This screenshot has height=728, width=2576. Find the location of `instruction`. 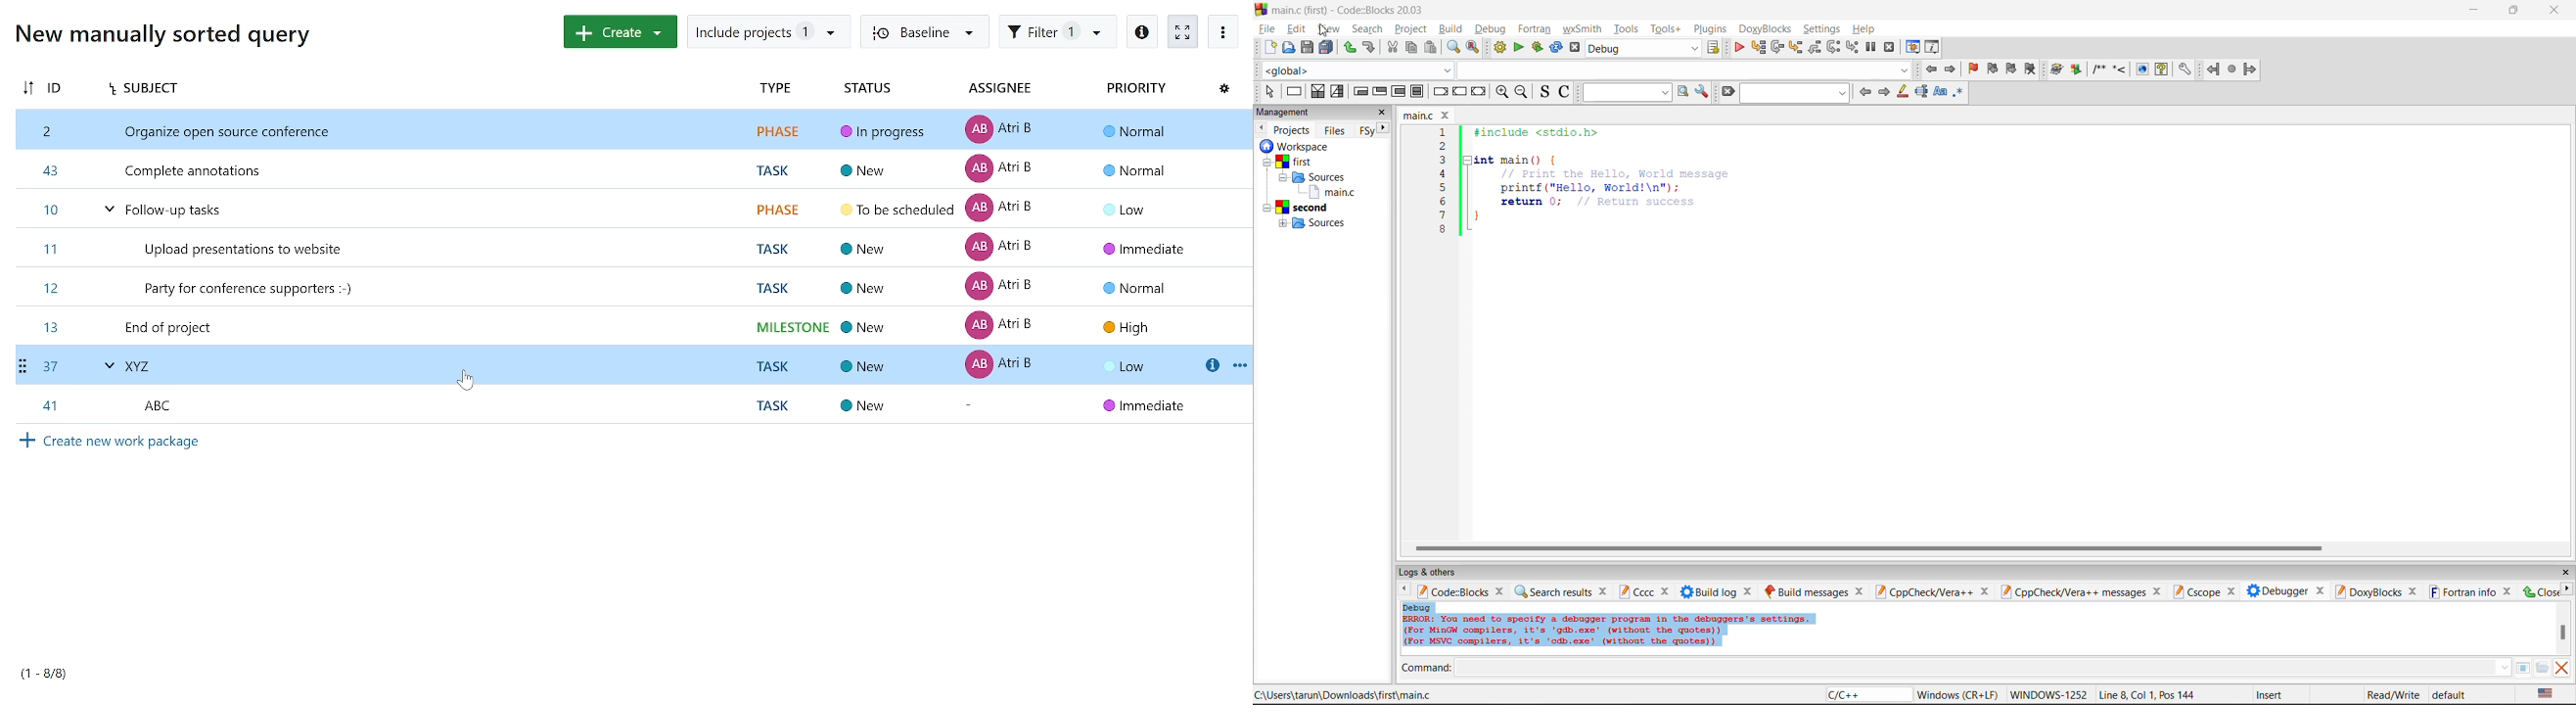

instruction is located at coordinates (1296, 92).